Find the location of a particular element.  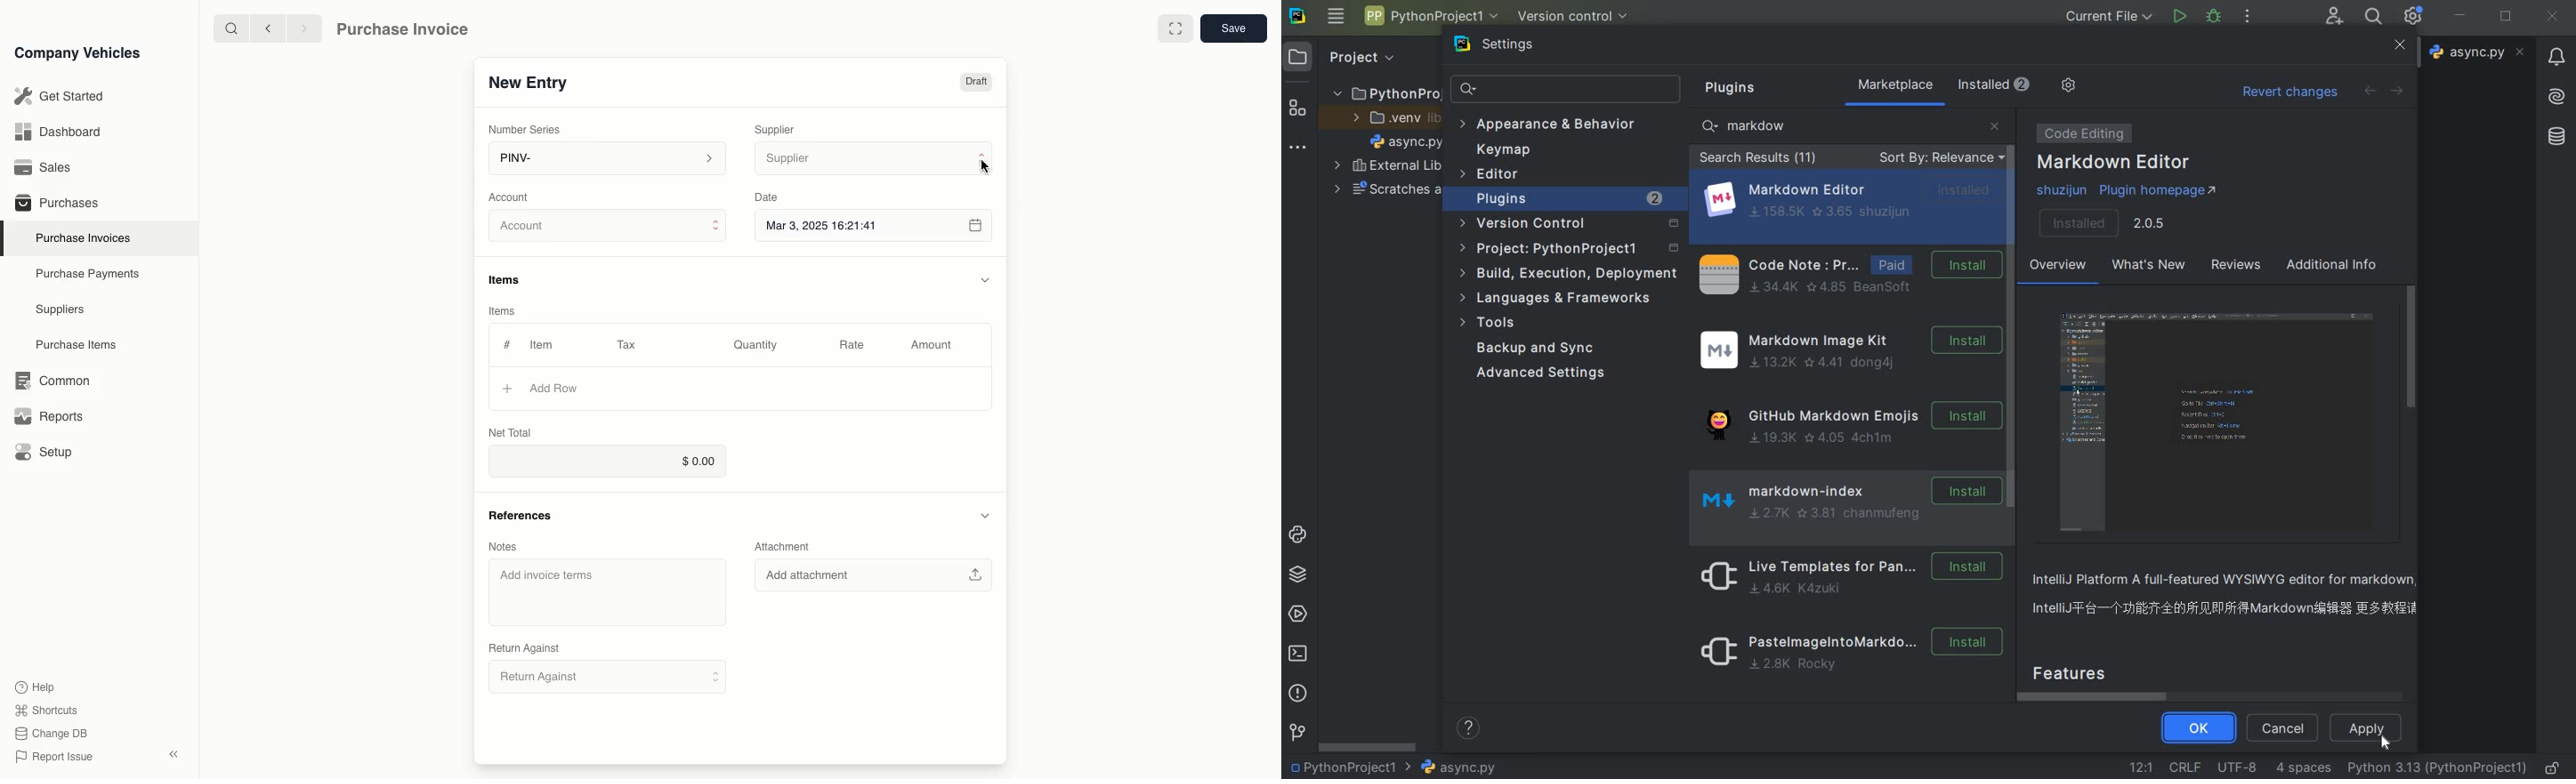

close is located at coordinates (1995, 125).